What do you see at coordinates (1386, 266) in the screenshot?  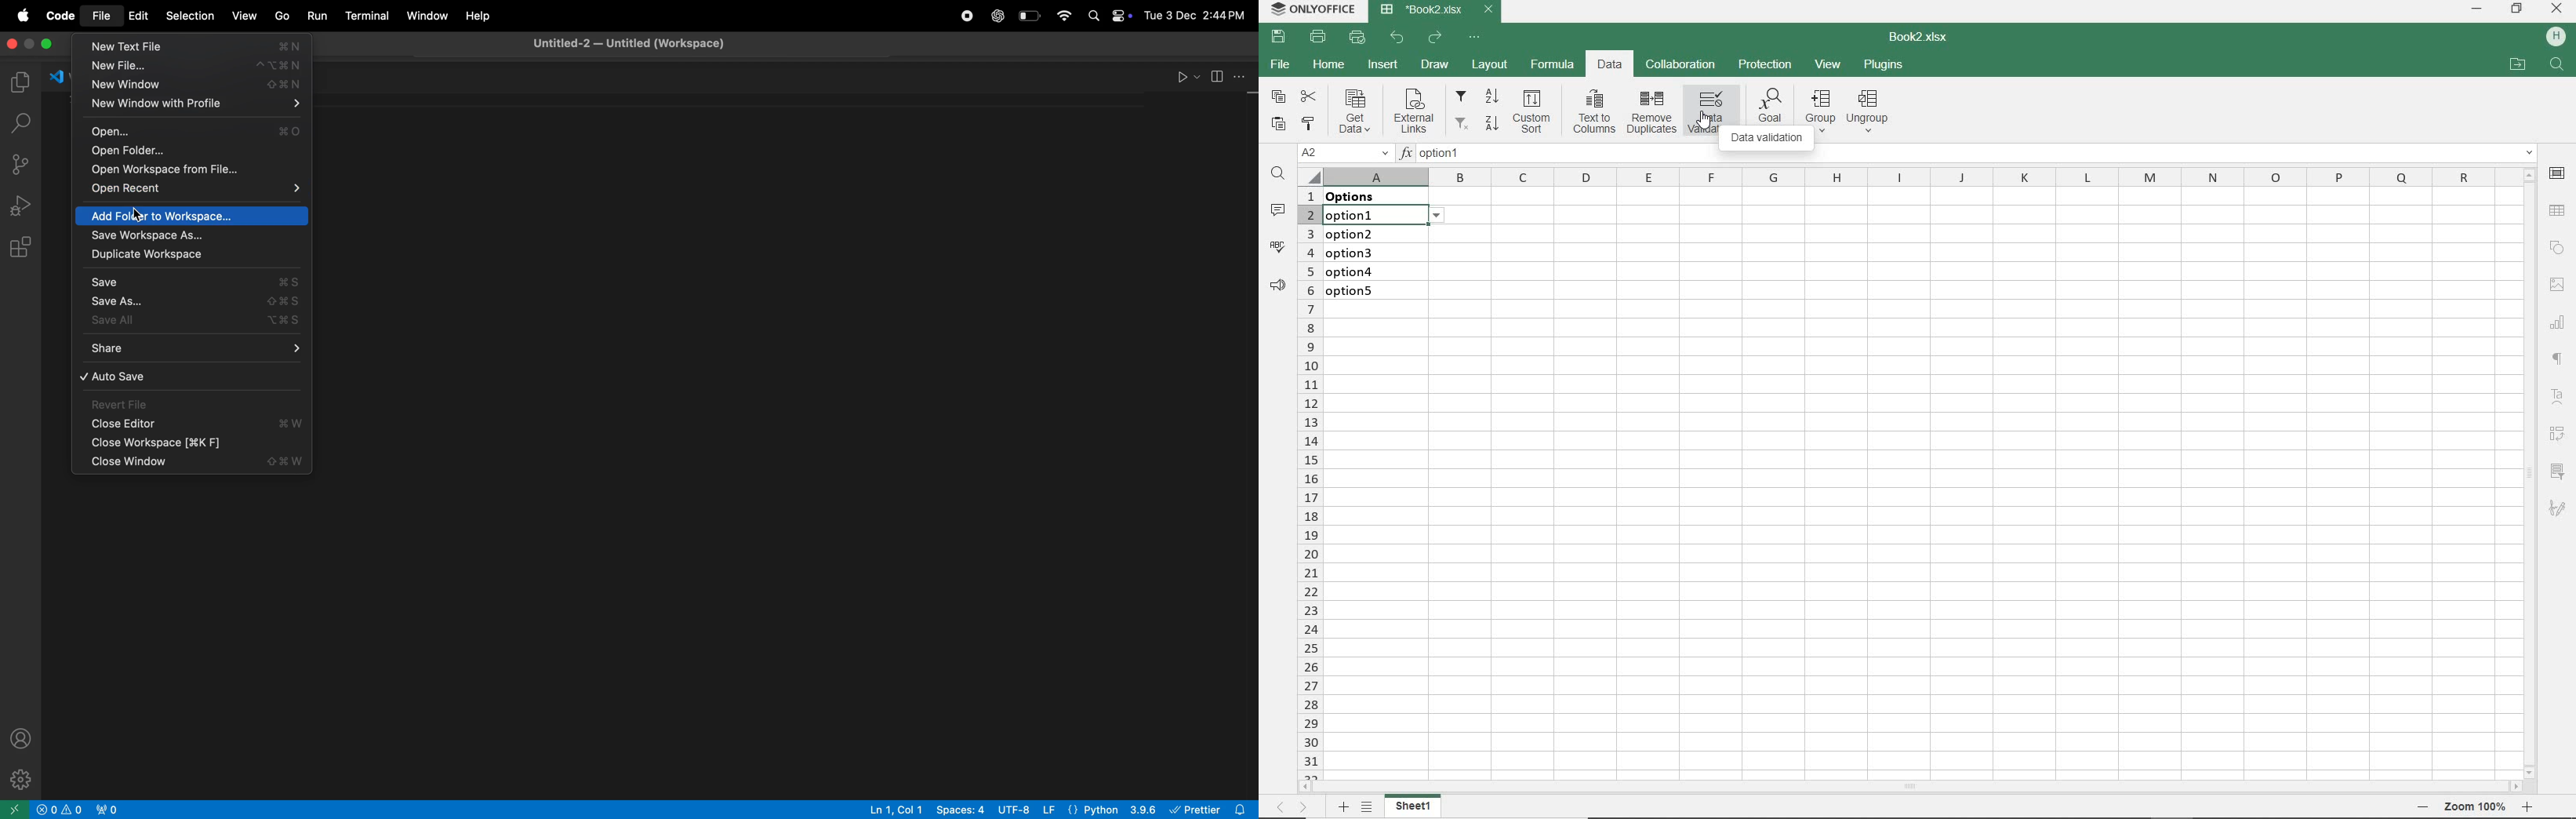 I see `data validation: Lists on these cells` at bounding box center [1386, 266].